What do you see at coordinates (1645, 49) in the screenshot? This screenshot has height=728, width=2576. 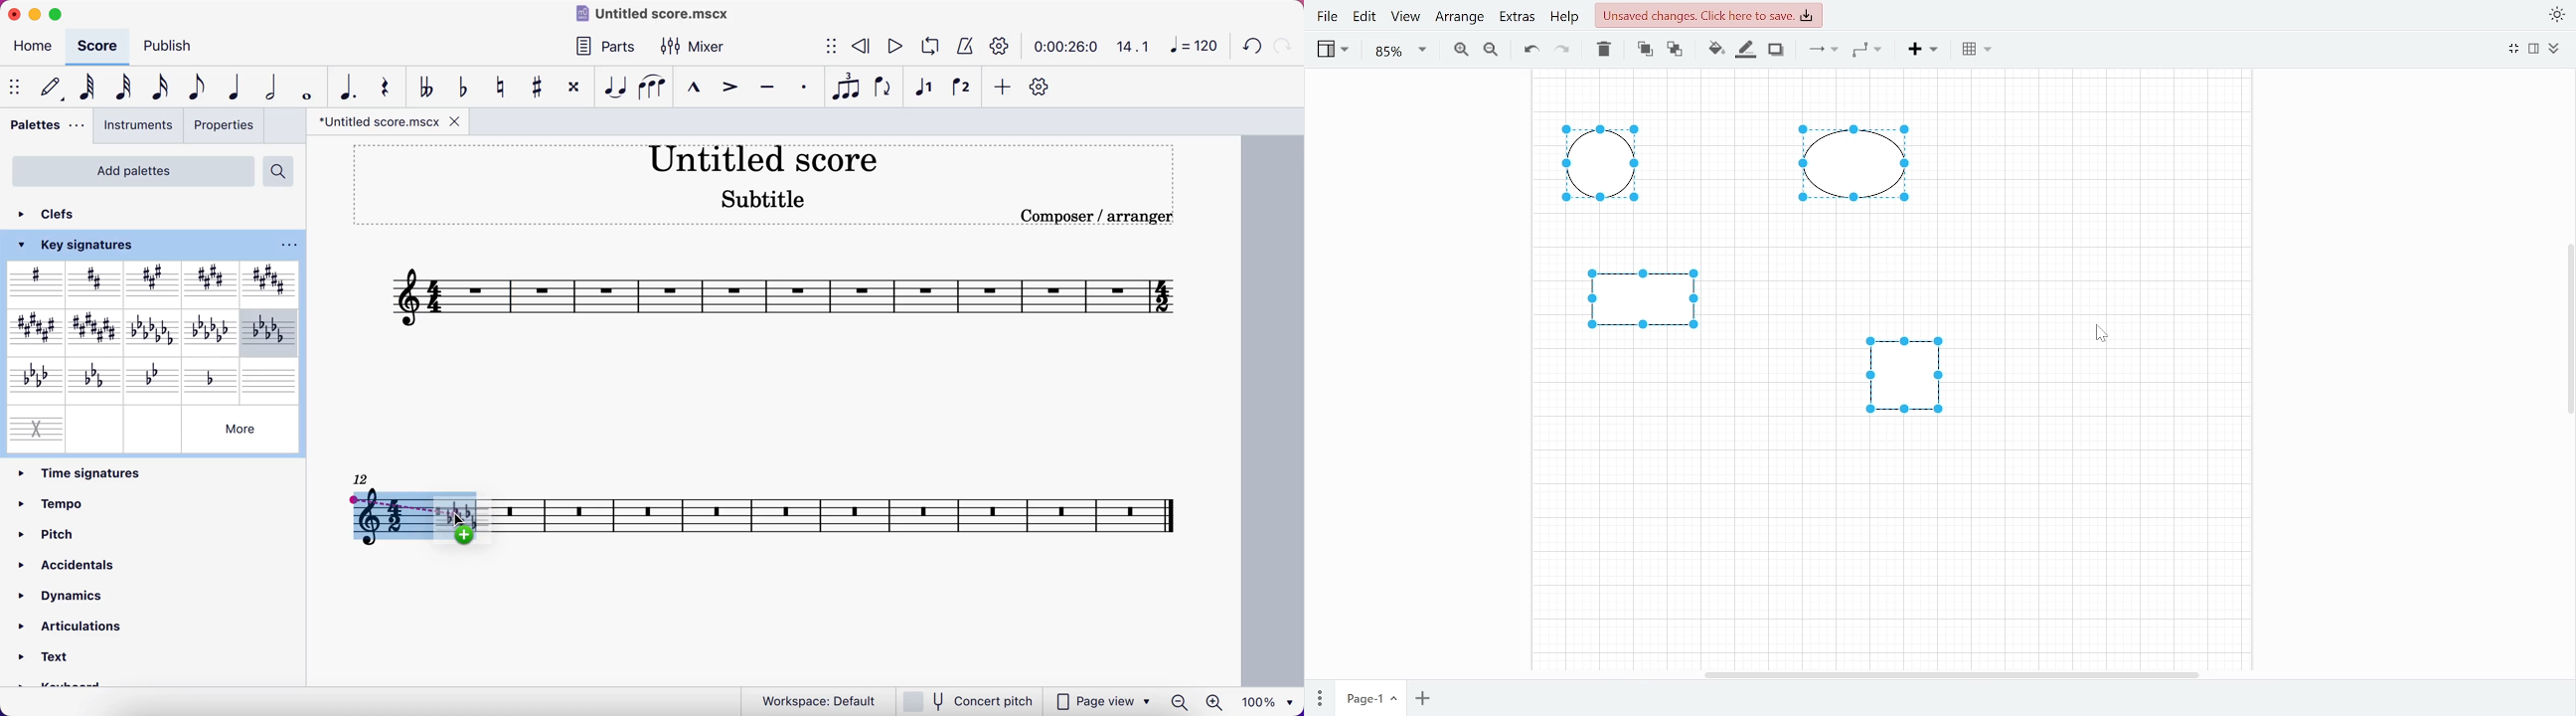 I see `To front` at bounding box center [1645, 49].